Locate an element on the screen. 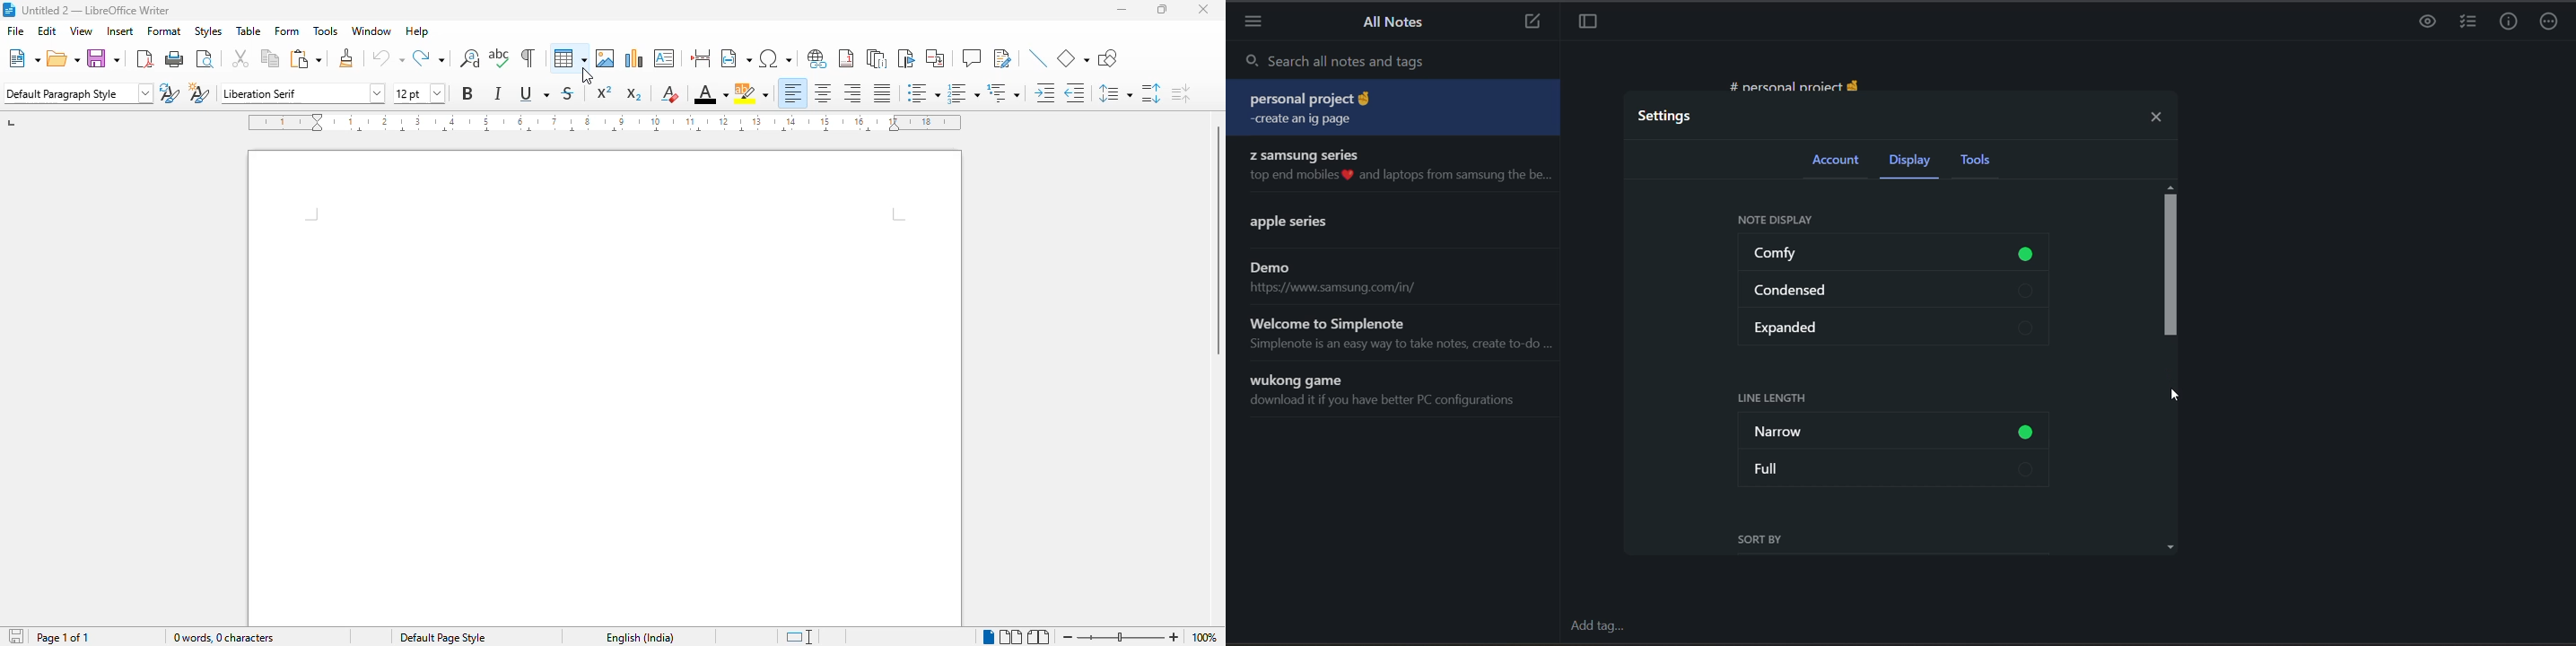  bold is located at coordinates (468, 93).